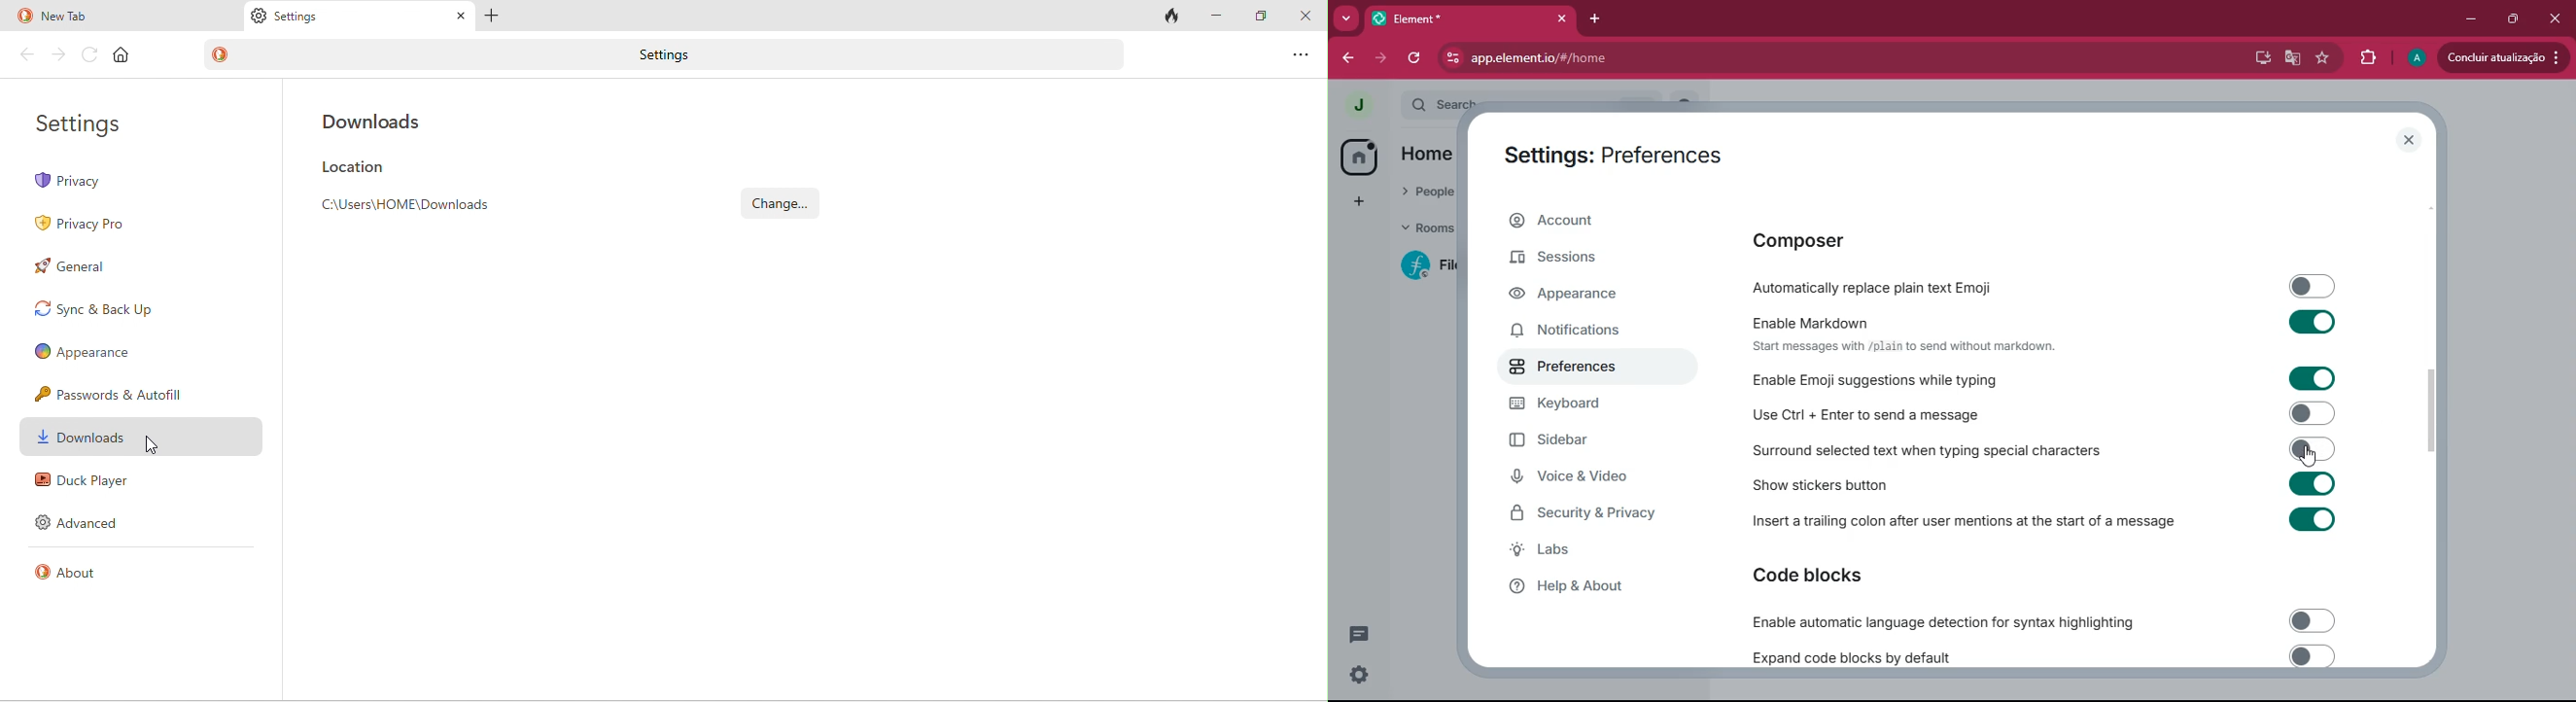  I want to click on conduir atualizacao, so click(2500, 58).